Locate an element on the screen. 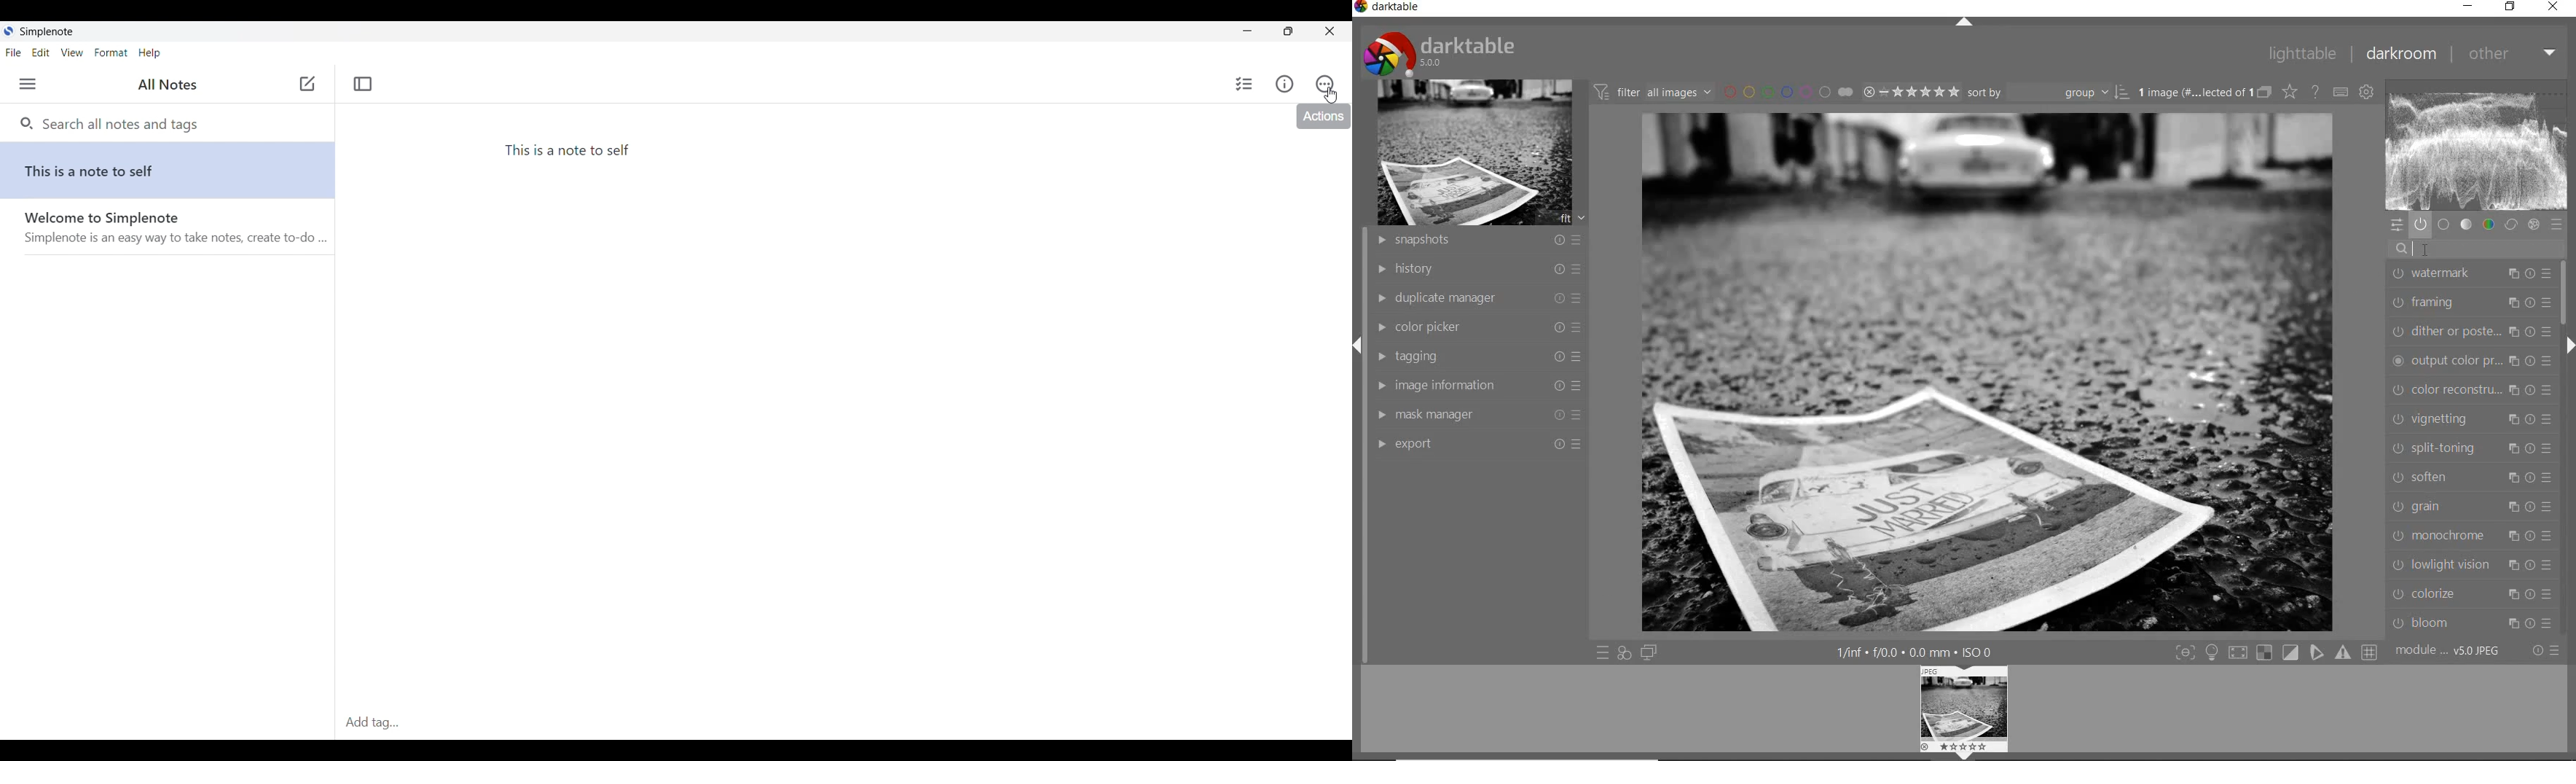 The width and height of the screenshot is (2576, 784). Insert checklist is located at coordinates (1245, 84).